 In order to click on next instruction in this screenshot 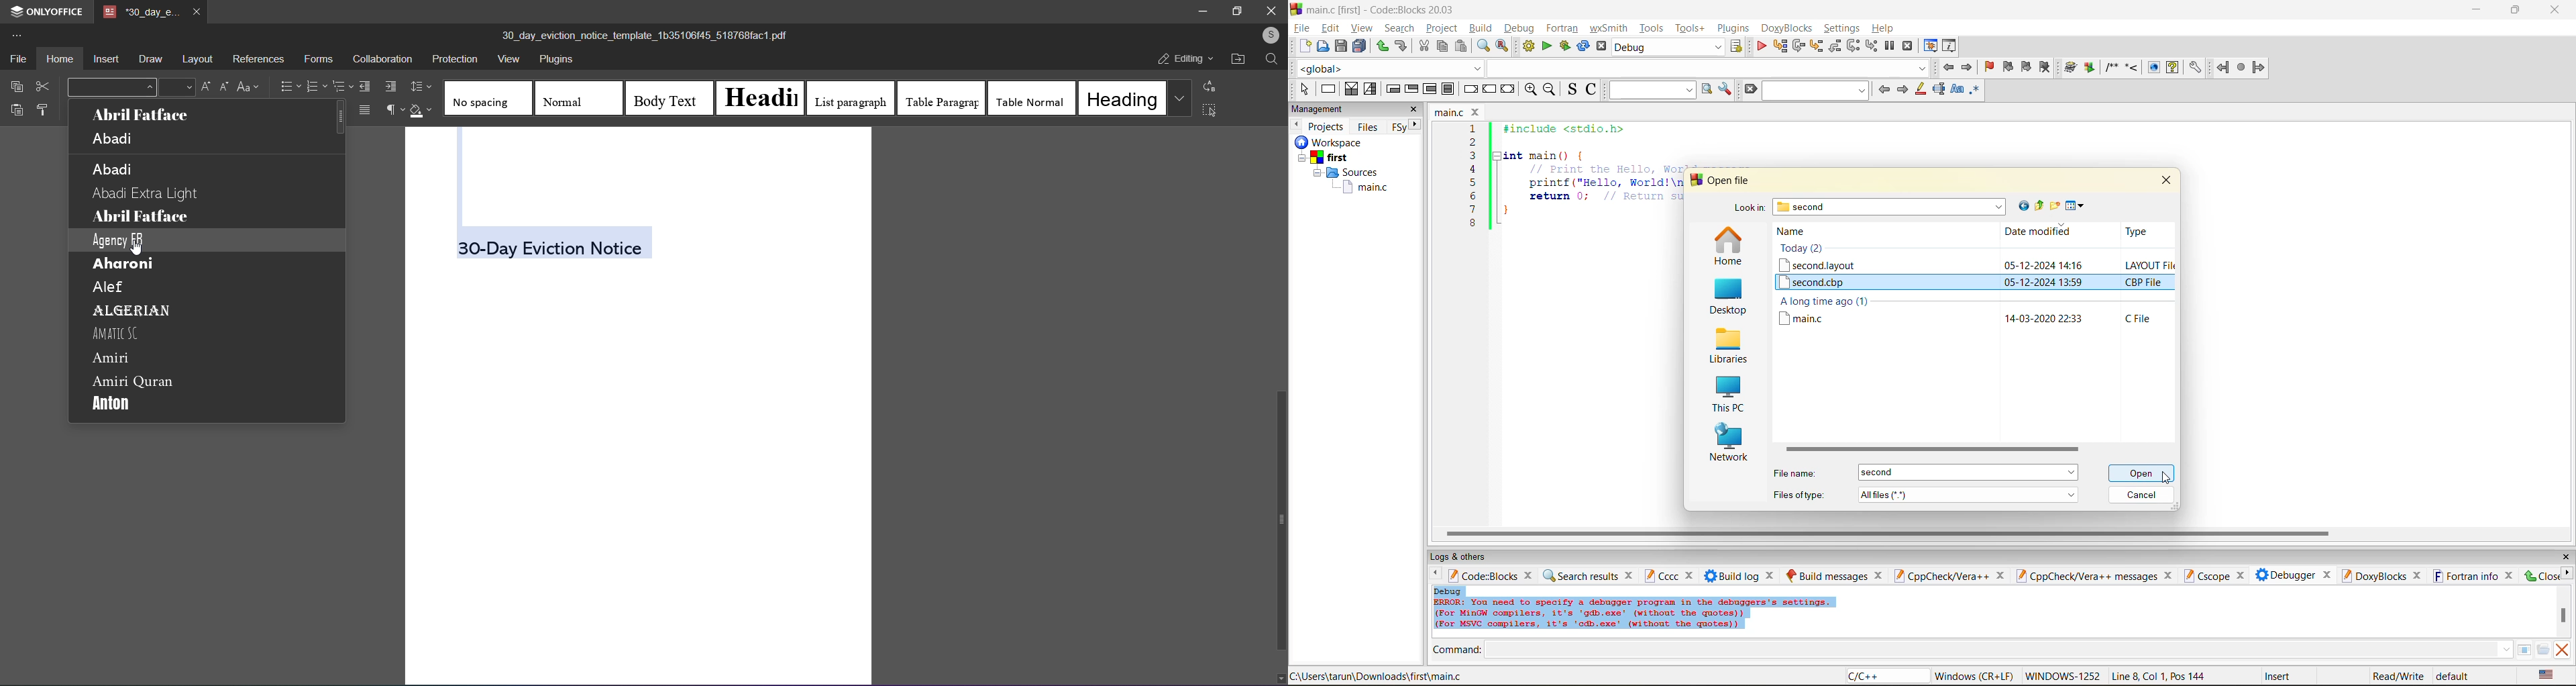, I will do `click(1853, 46)`.